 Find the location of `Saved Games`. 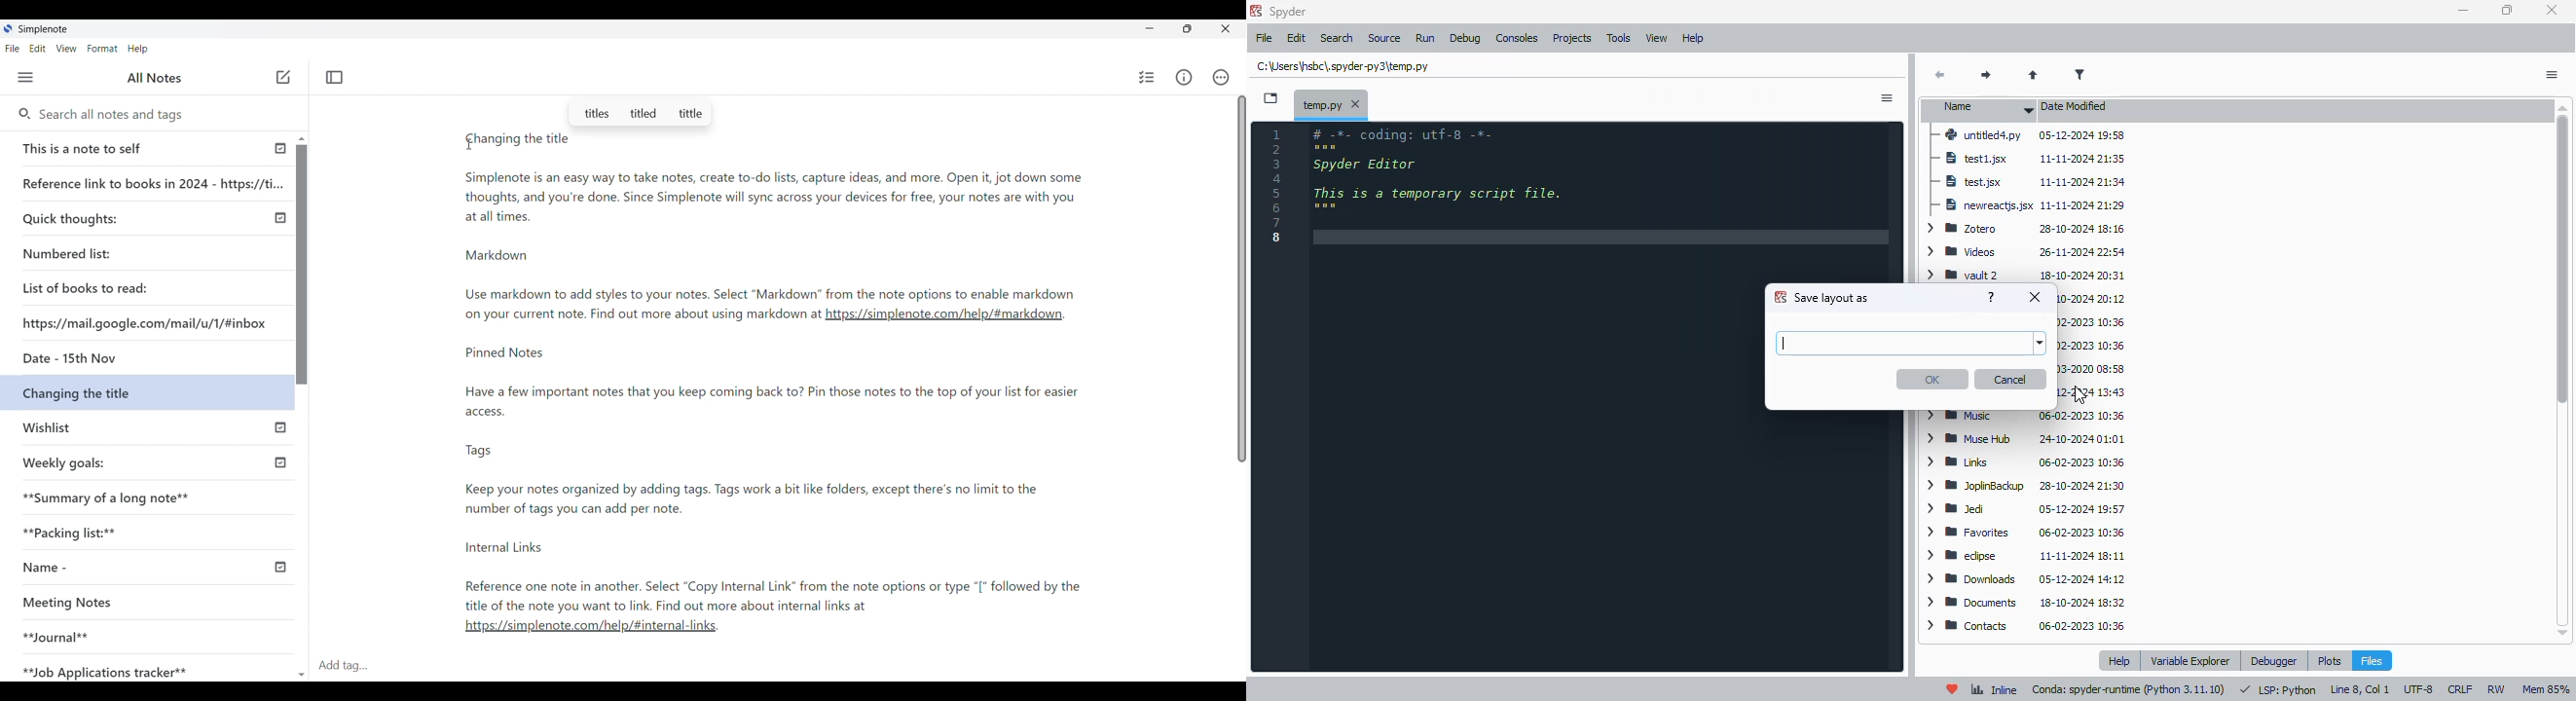

Saved Games is located at coordinates (2091, 346).